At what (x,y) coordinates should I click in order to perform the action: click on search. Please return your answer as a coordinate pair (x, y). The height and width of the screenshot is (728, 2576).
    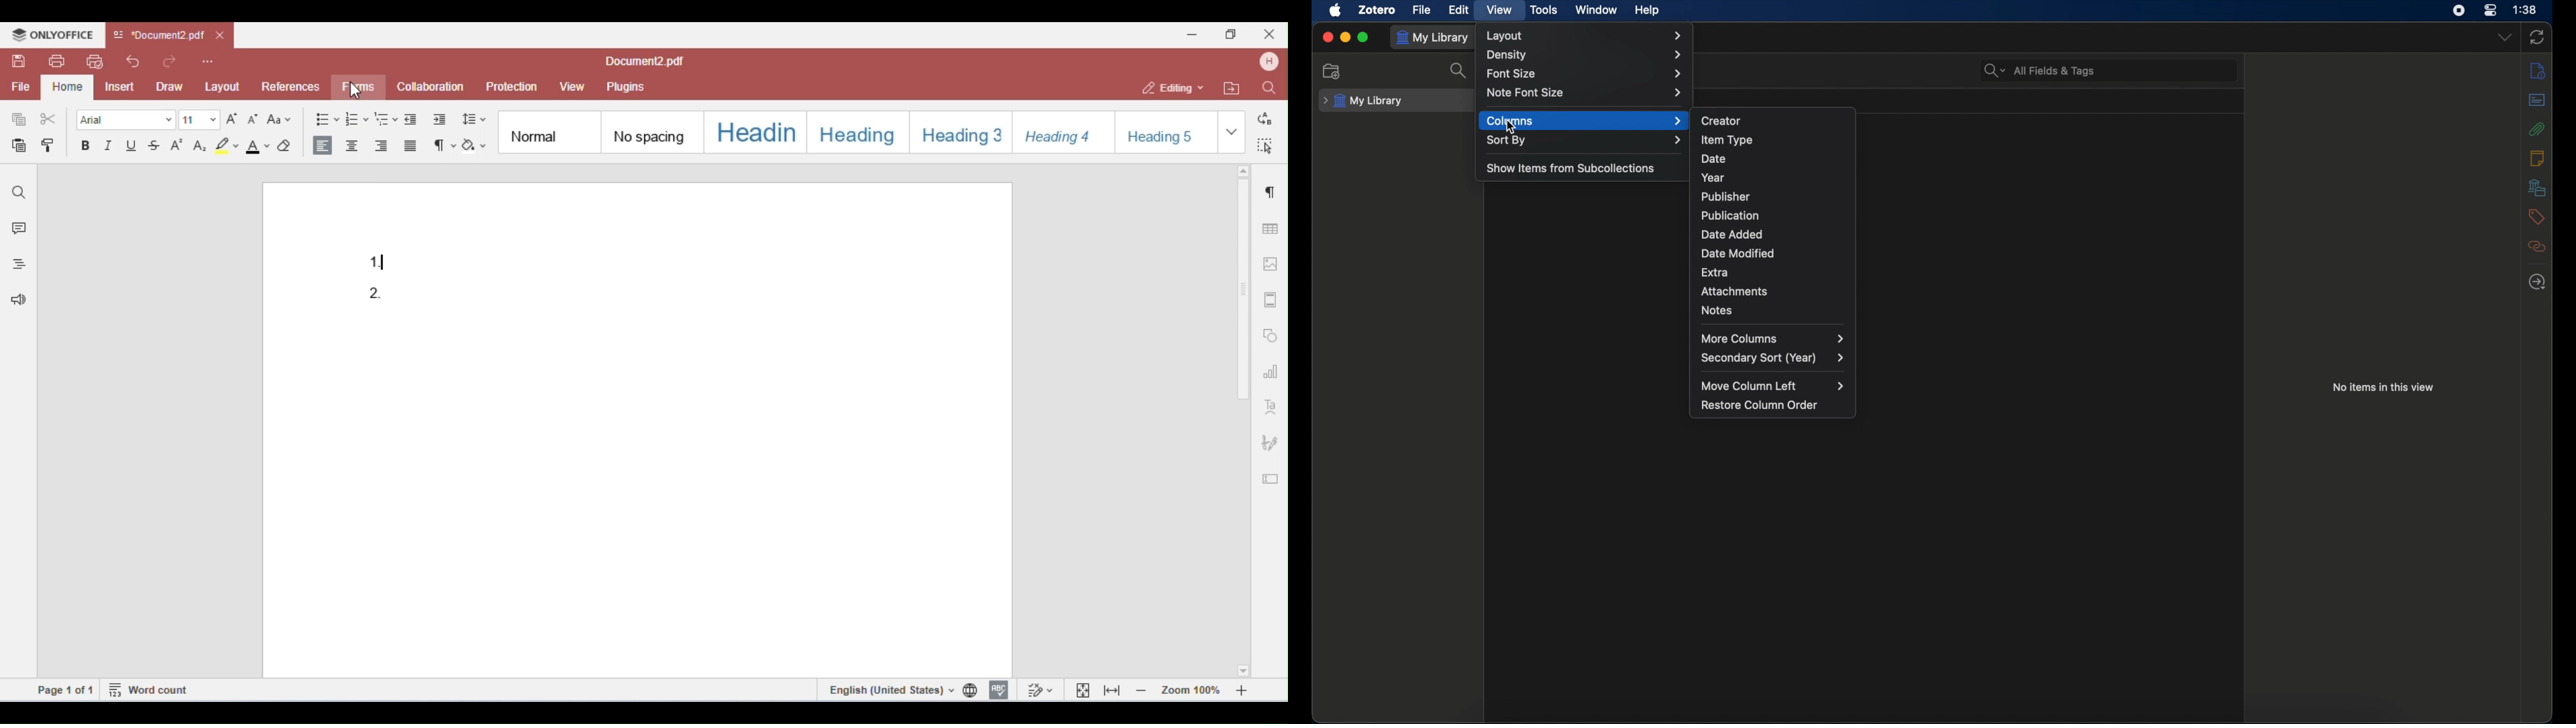
    Looking at the image, I should click on (1460, 70).